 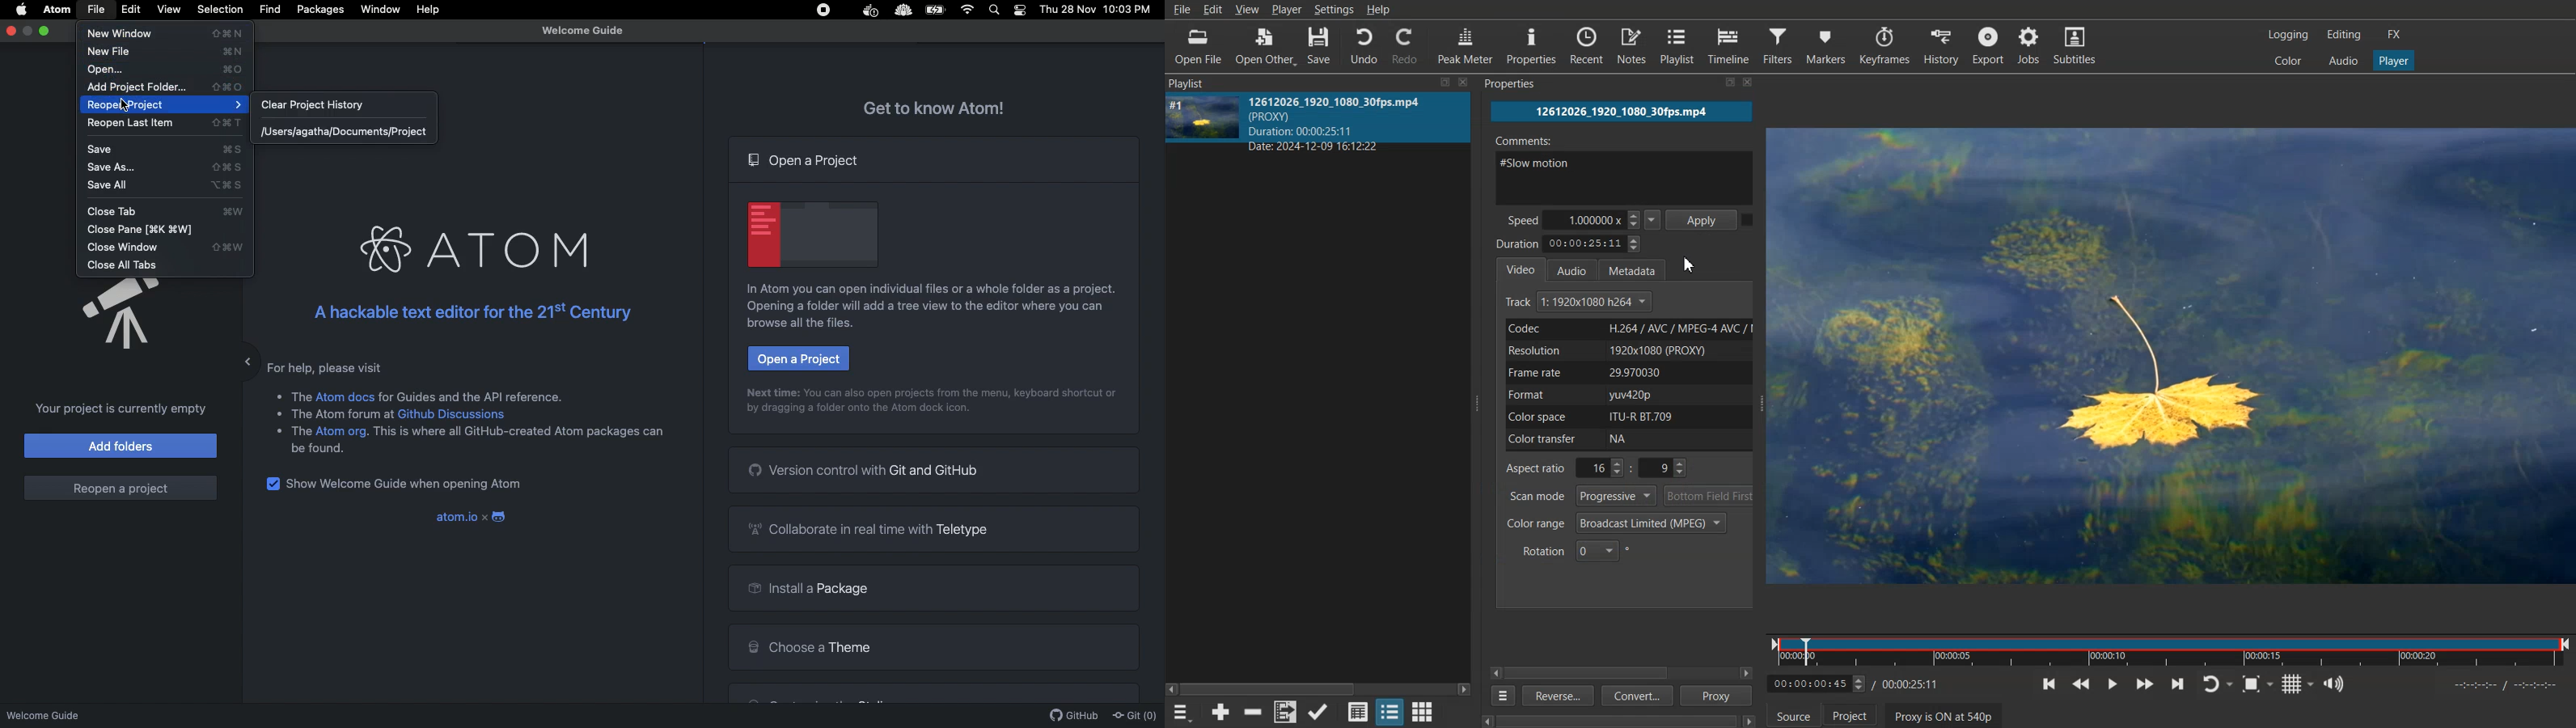 What do you see at coordinates (235, 358) in the screenshot?
I see `Minimize` at bounding box center [235, 358].